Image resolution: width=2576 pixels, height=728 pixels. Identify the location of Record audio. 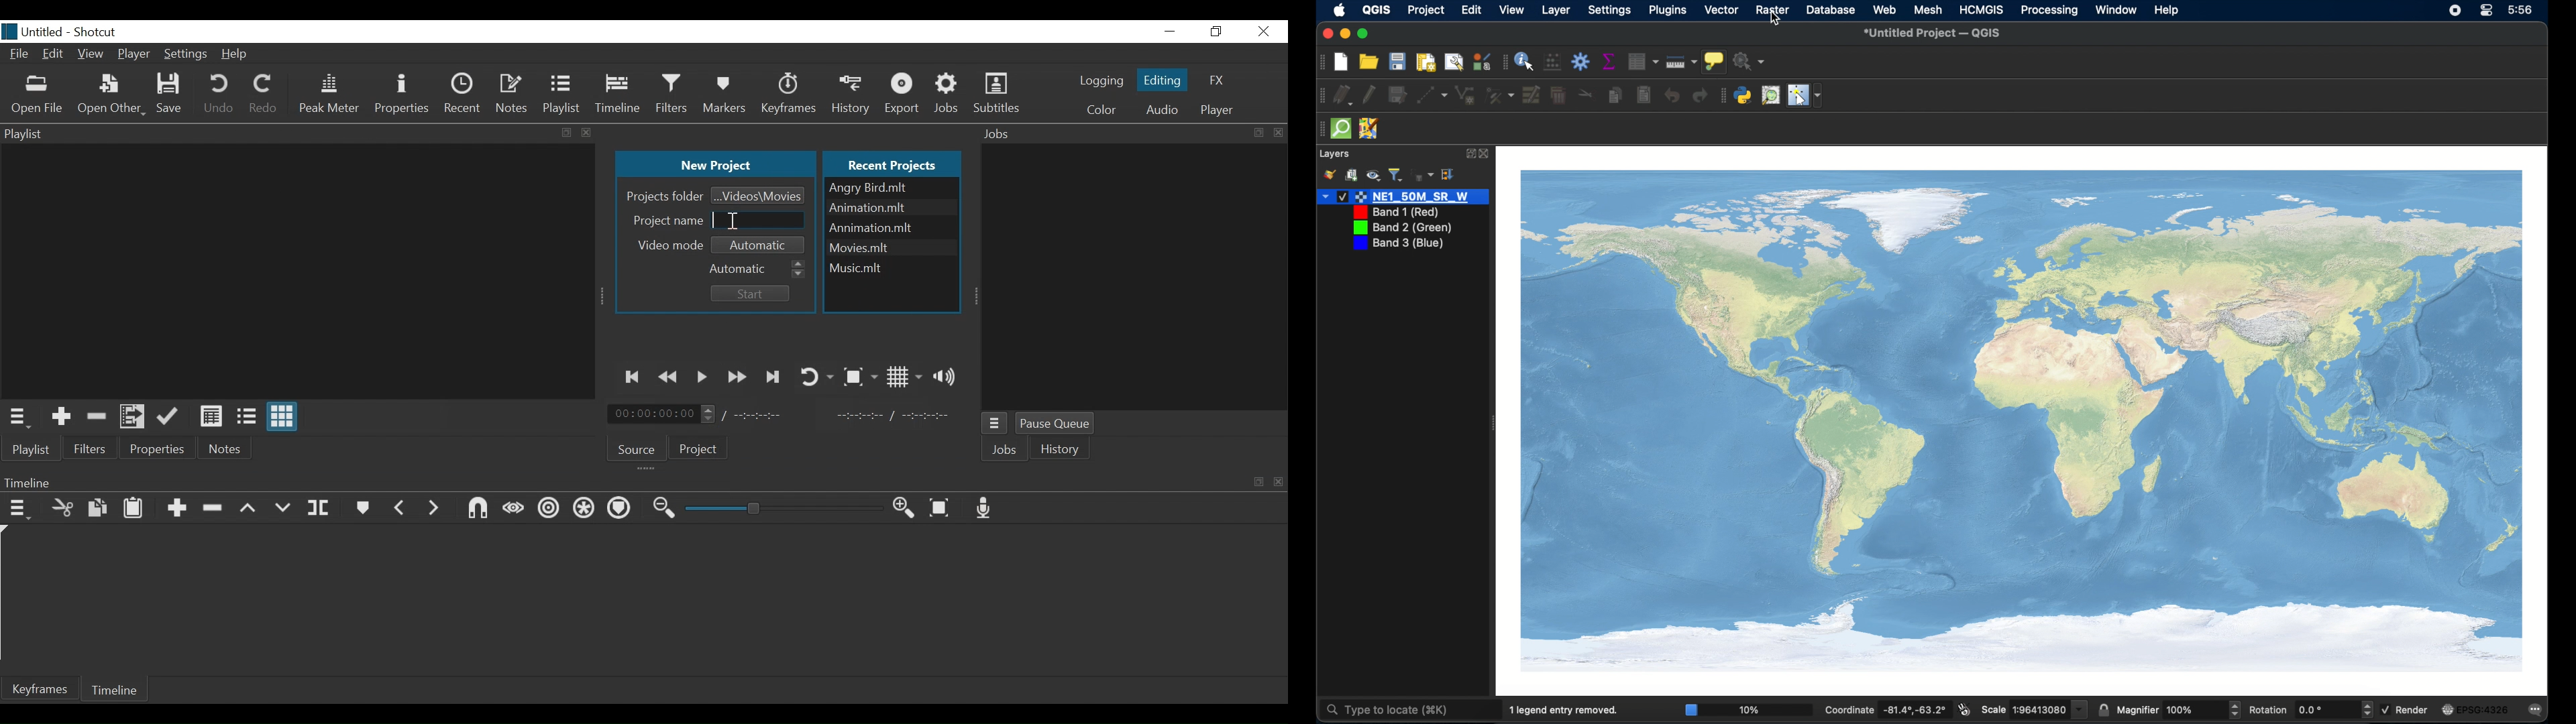
(987, 508).